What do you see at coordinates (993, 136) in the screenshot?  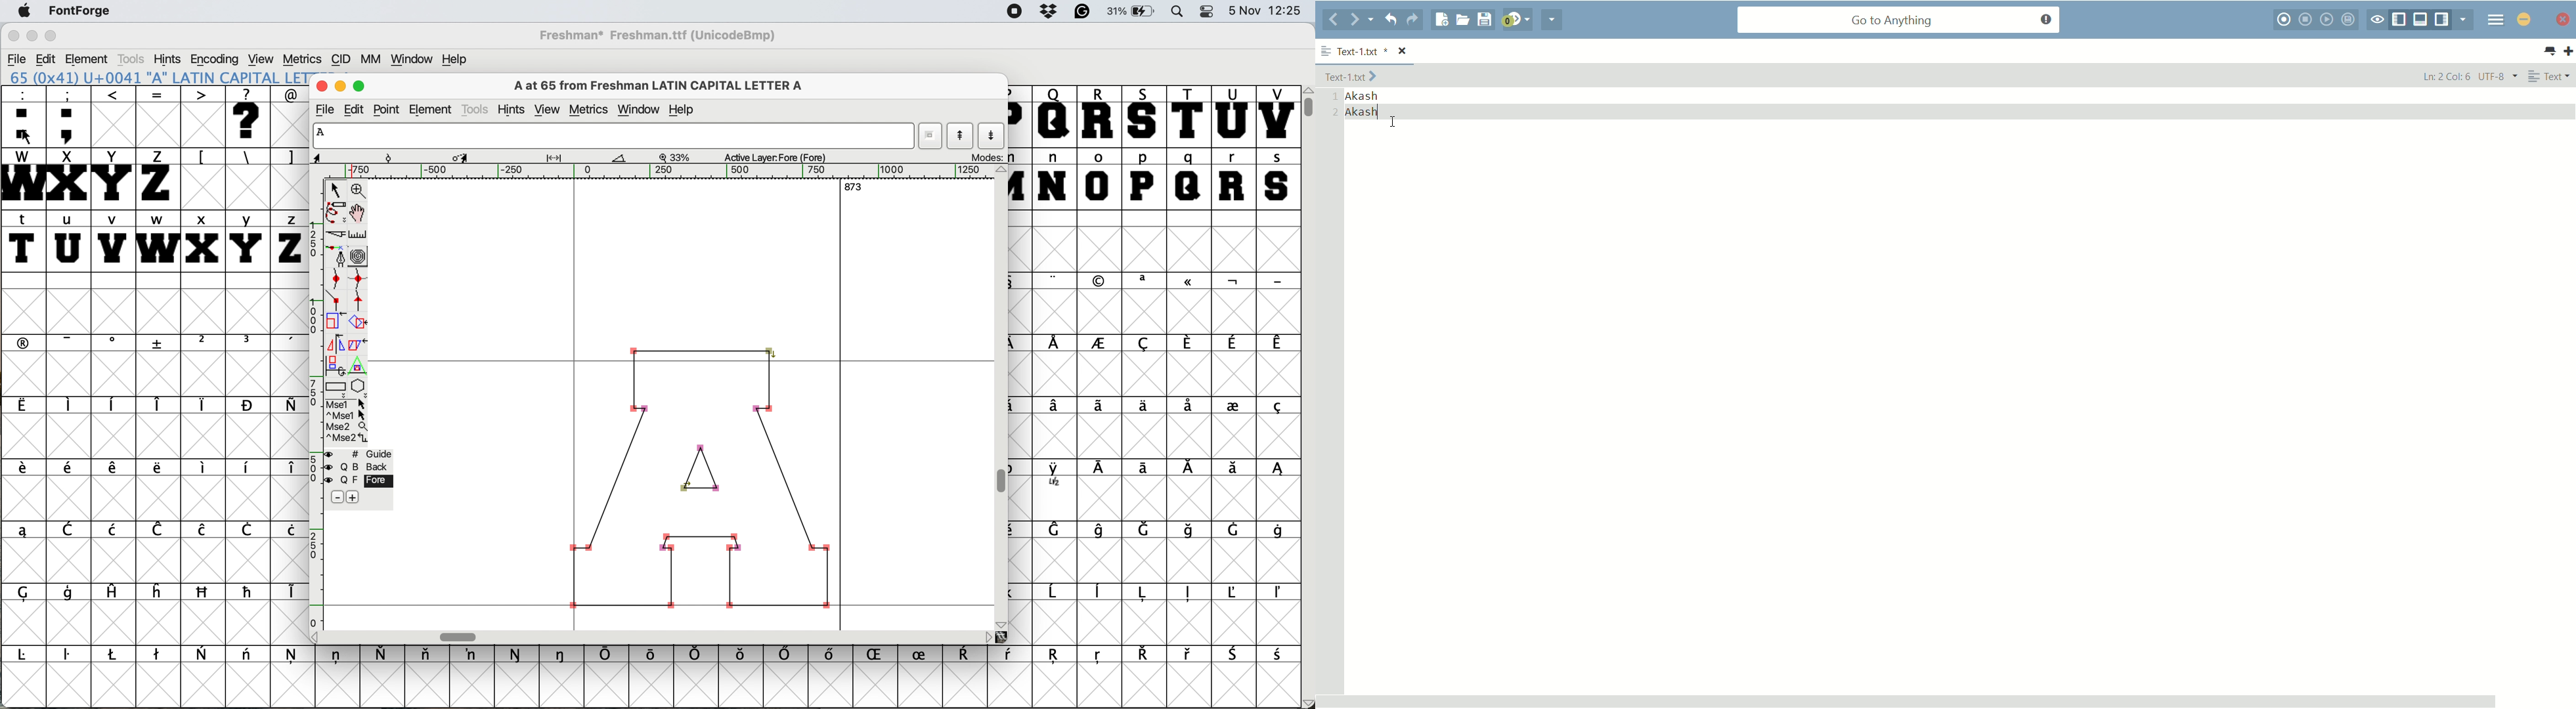 I see `show next character` at bounding box center [993, 136].